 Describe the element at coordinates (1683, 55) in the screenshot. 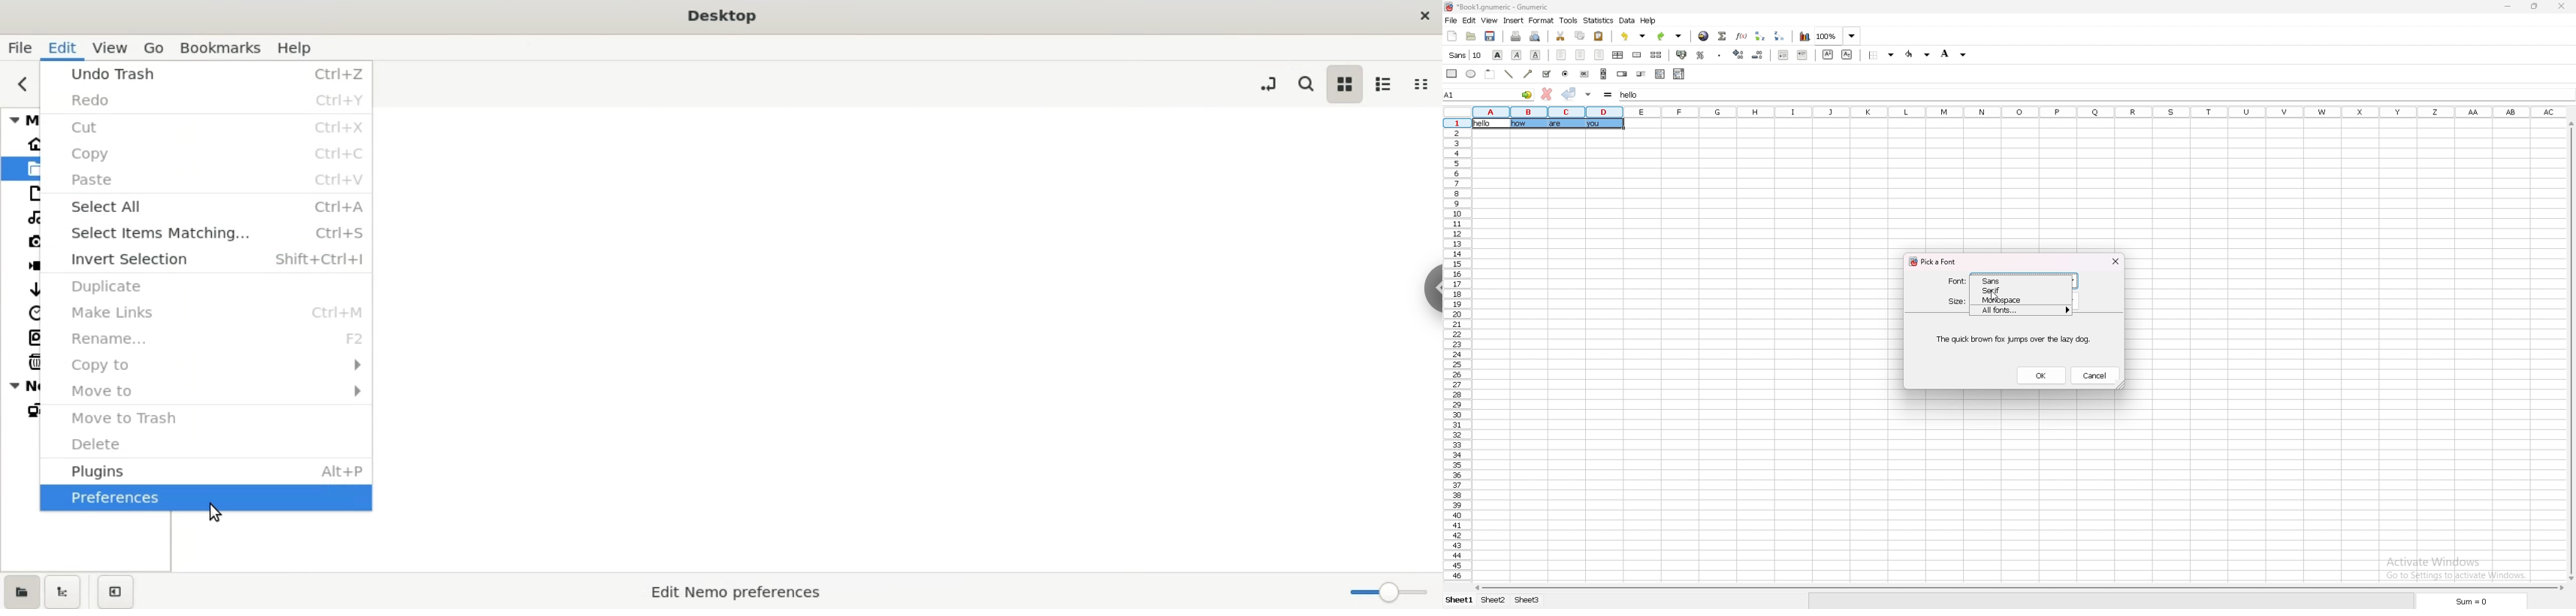

I see `accounting` at that location.